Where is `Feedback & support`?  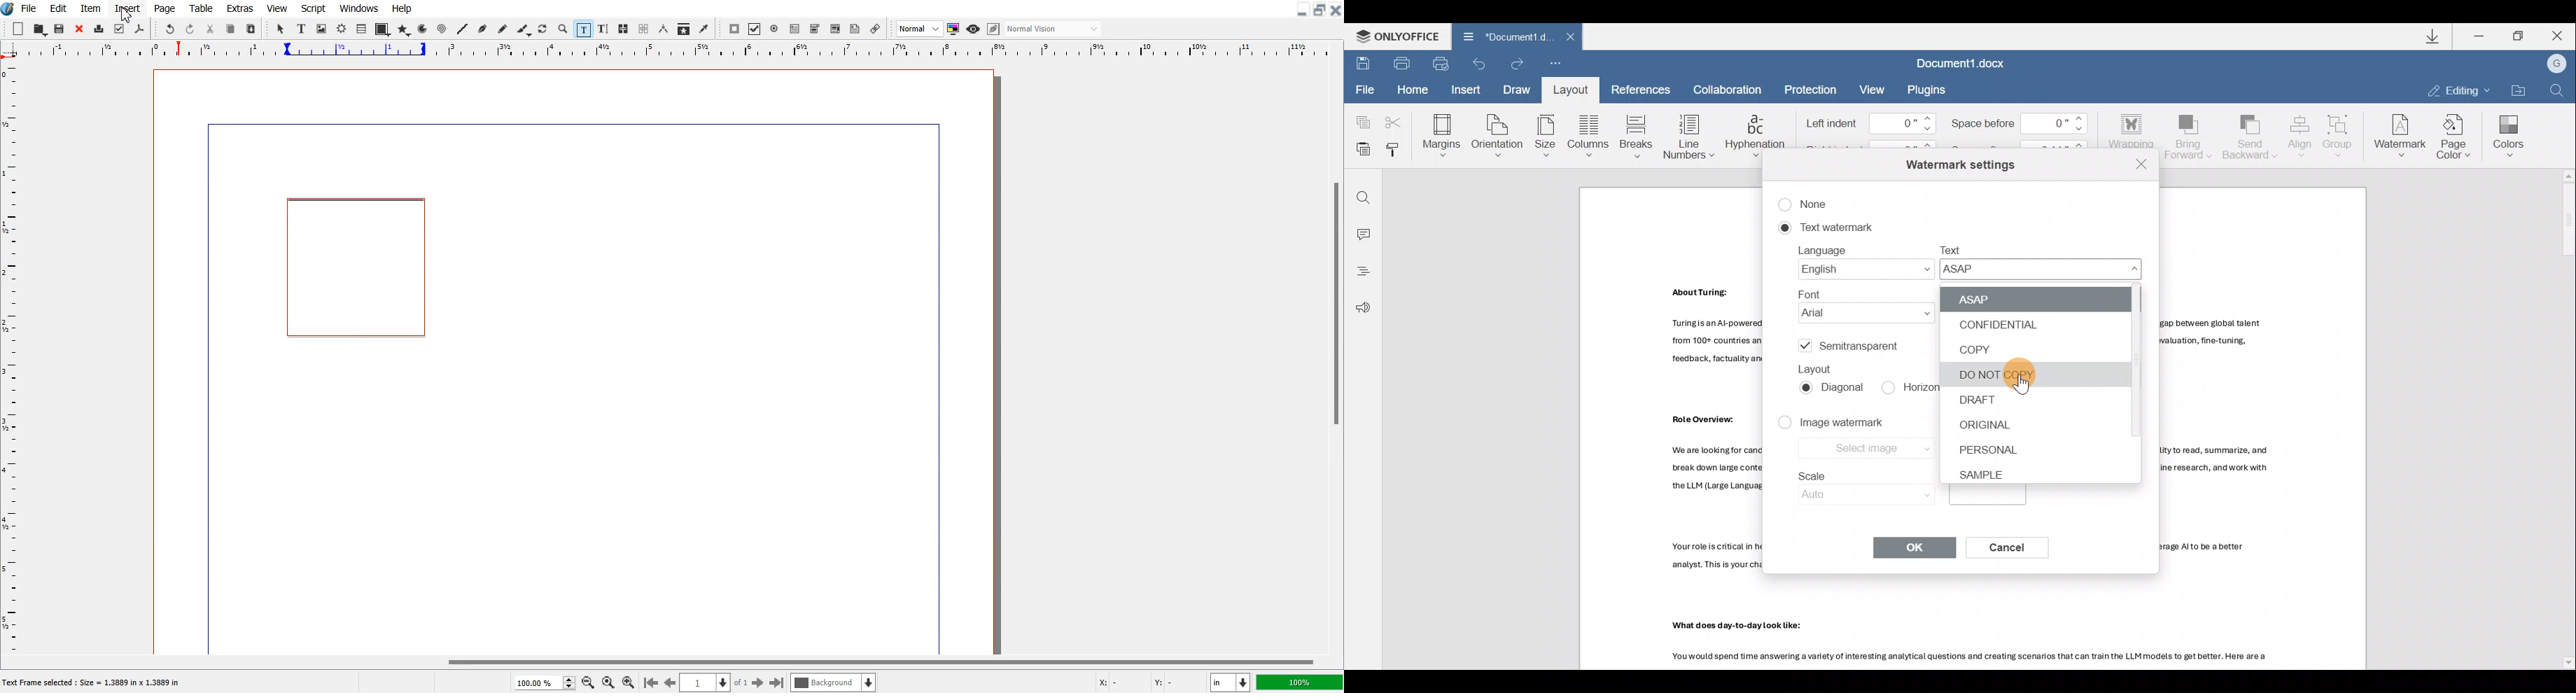 Feedback & support is located at coordinates (1362, 309).